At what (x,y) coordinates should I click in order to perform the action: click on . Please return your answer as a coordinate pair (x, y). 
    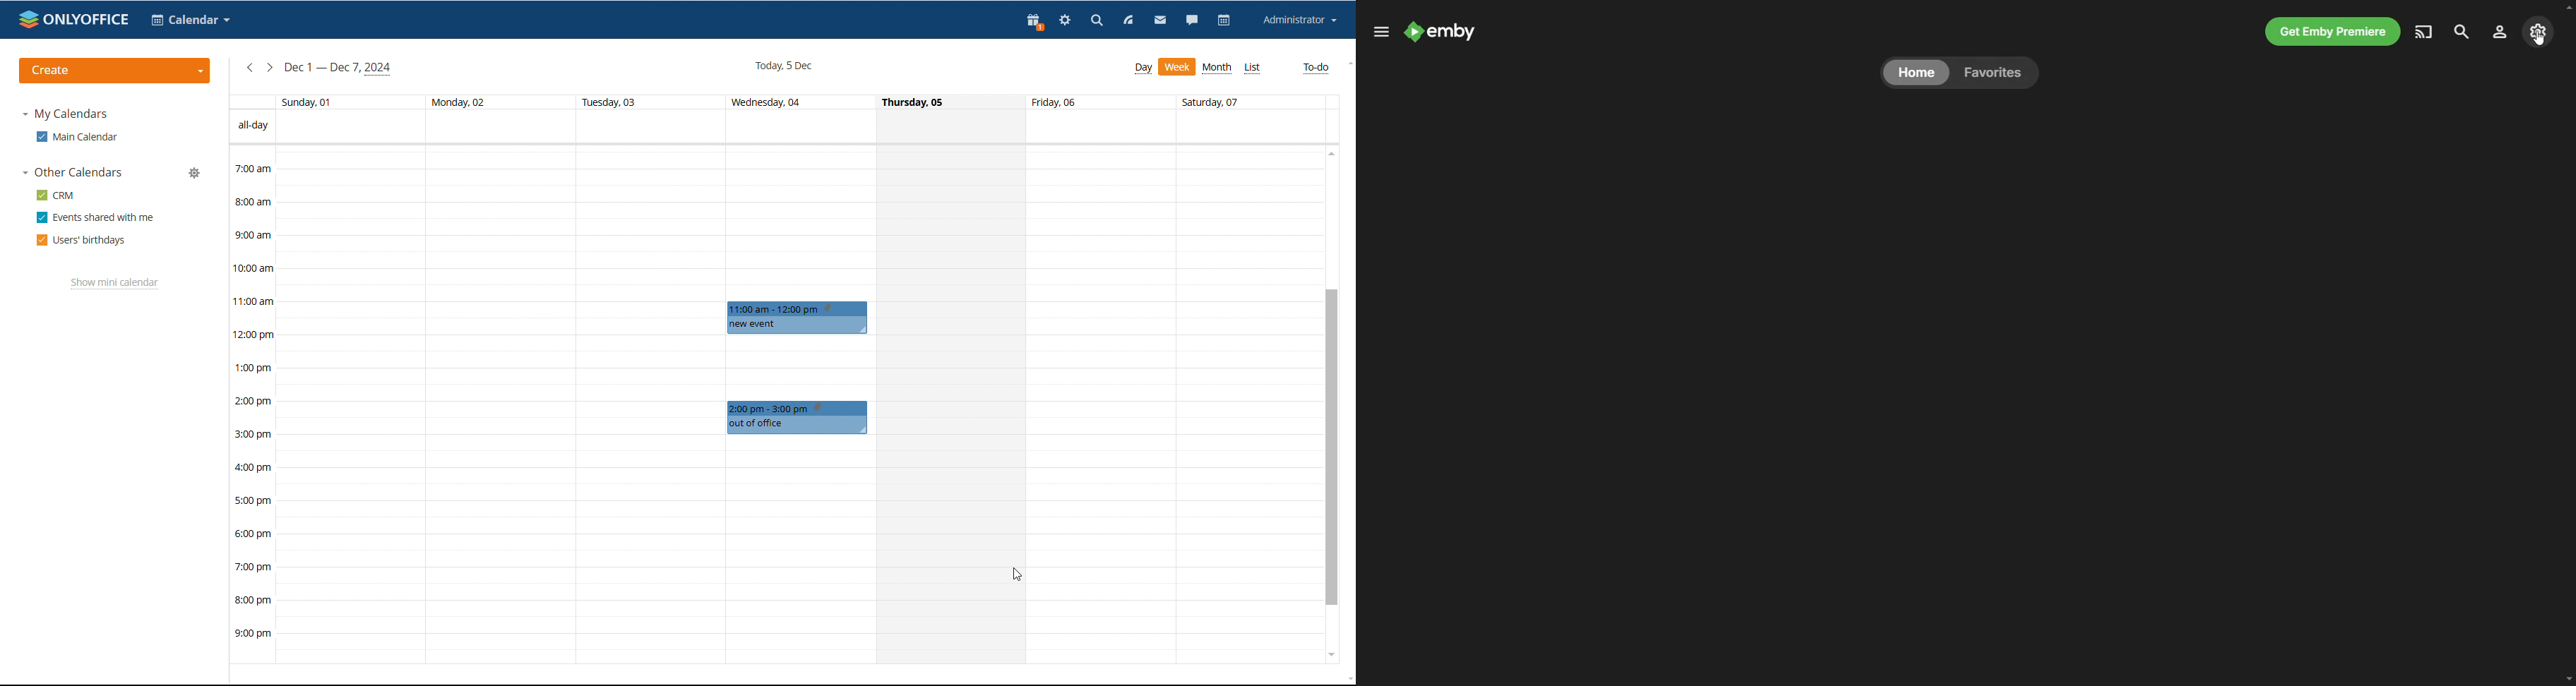
    Looking at the image, I should click on (799, 418).